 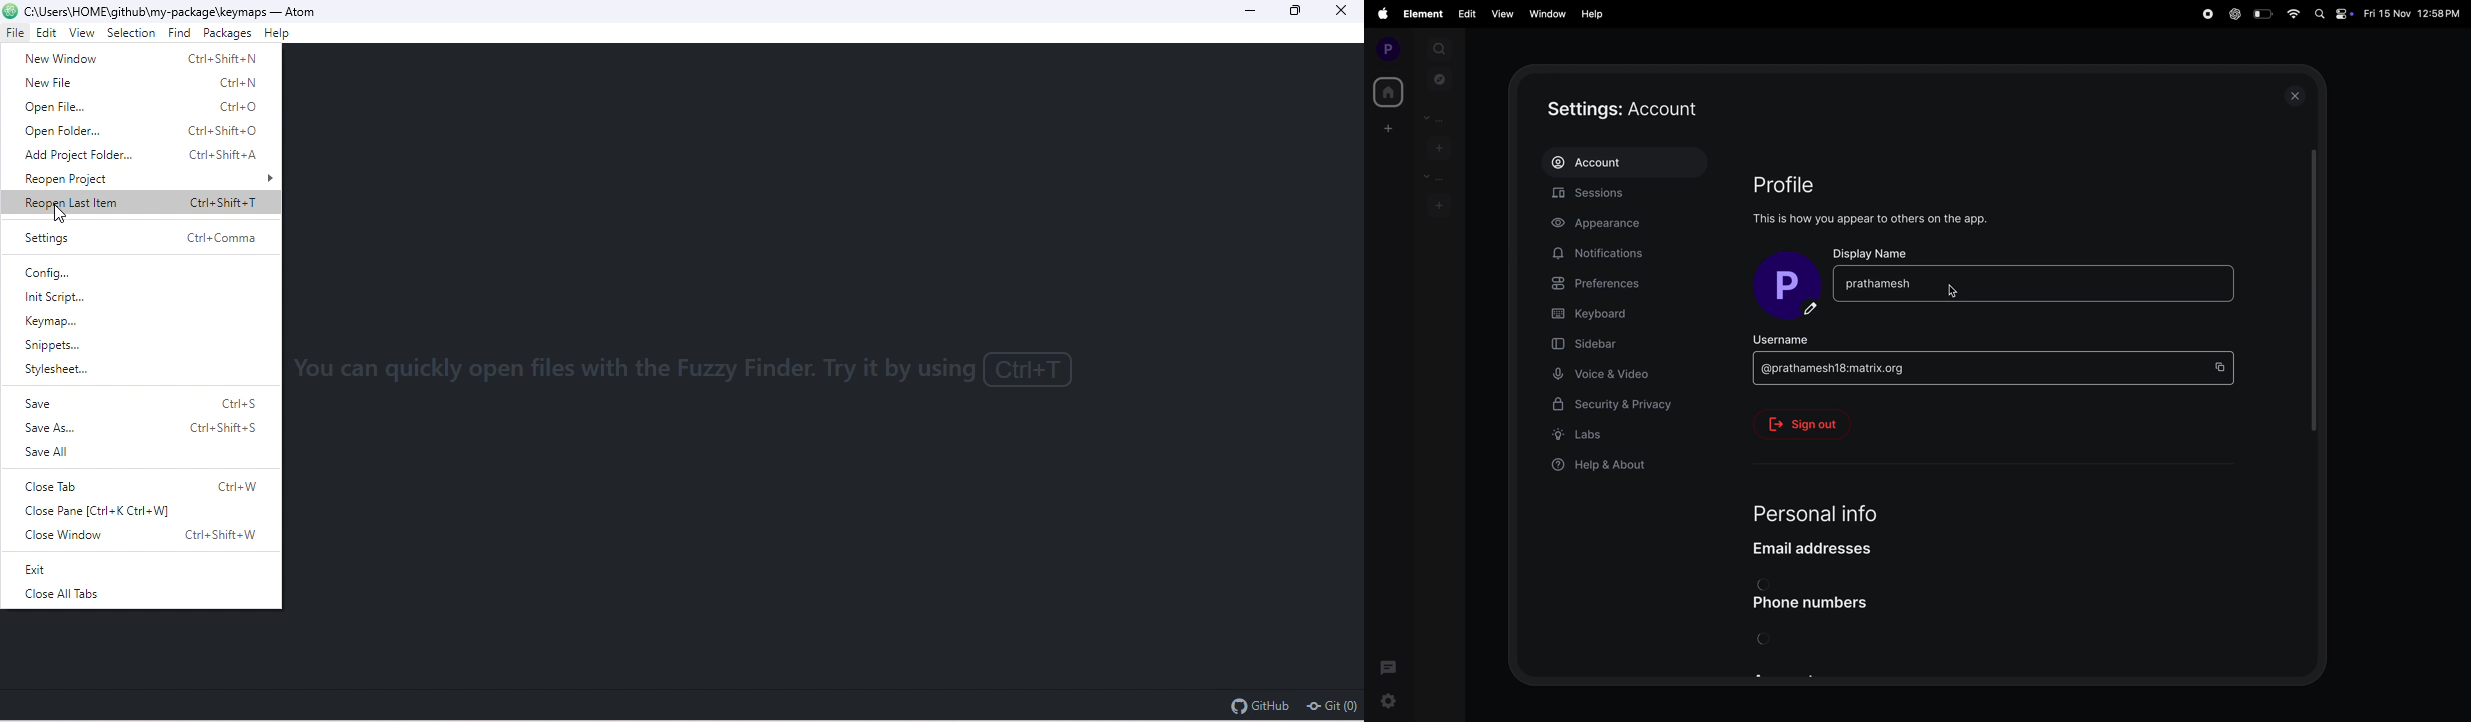 I want to click on name, so click(x=2035, y=282).